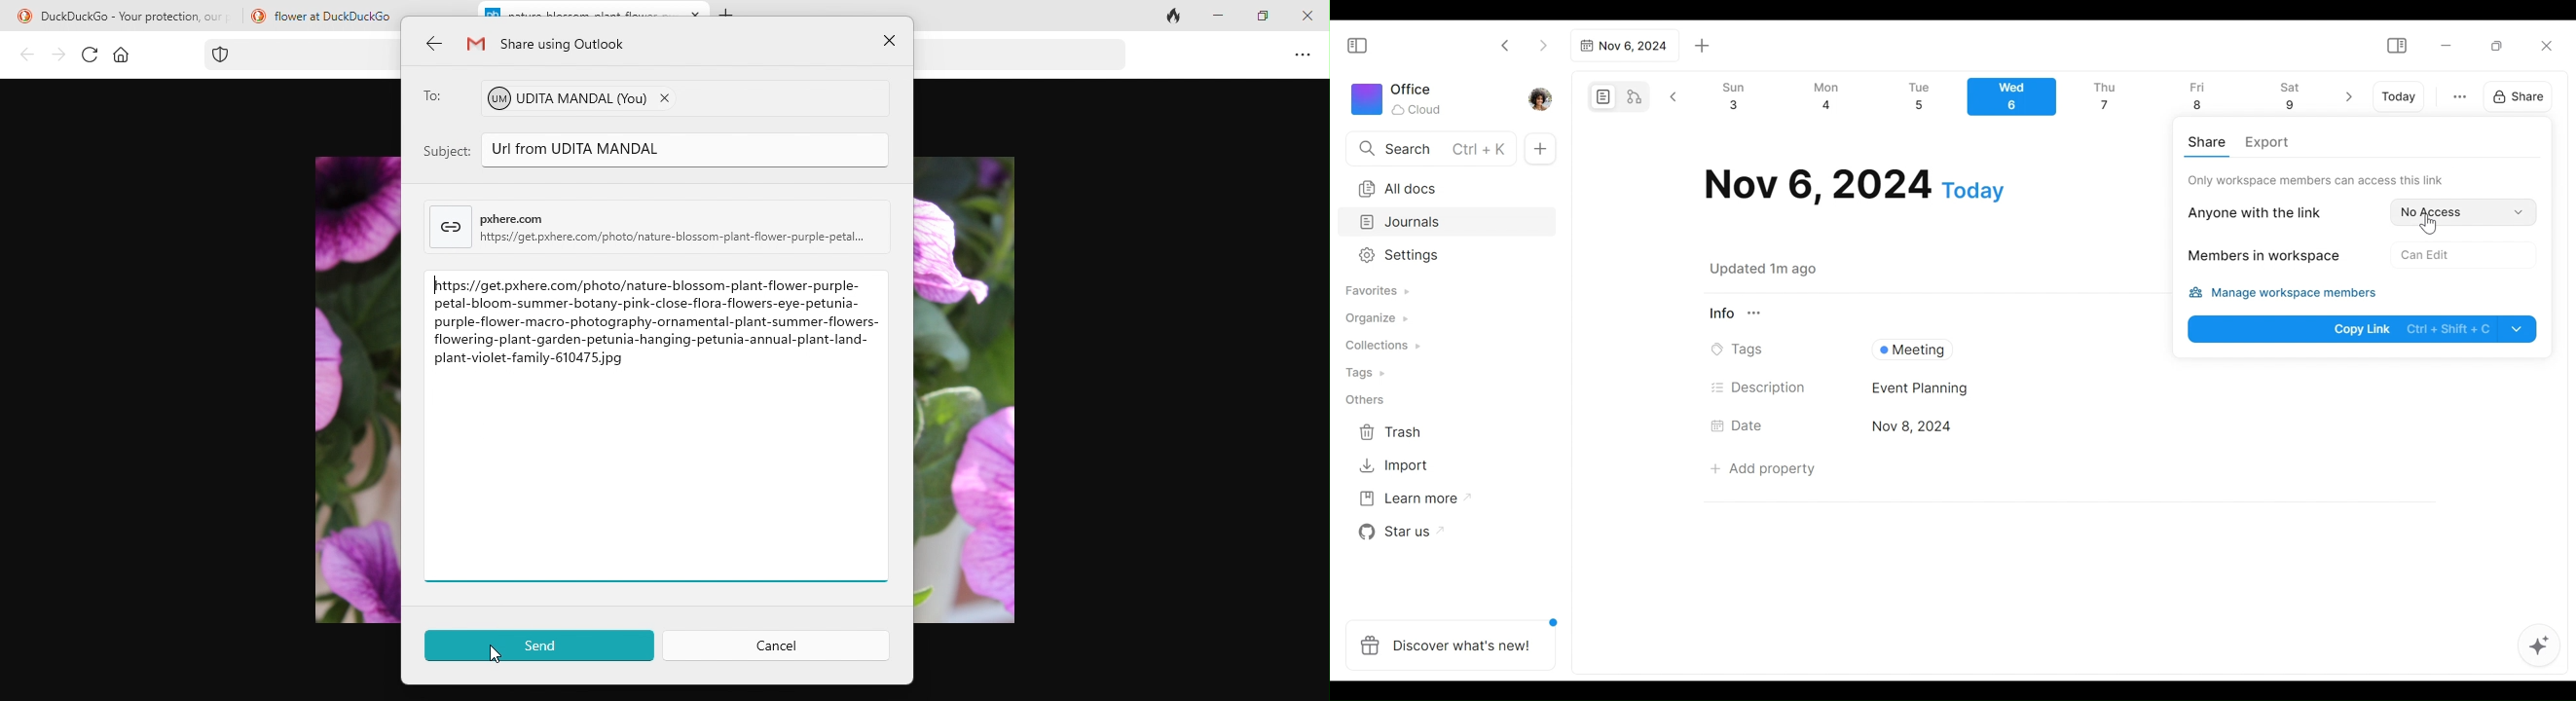  What do you see at coordinates (2260, 258) in the screenshot?
I see `Members in workspace` at bounding box center [2260, 258].